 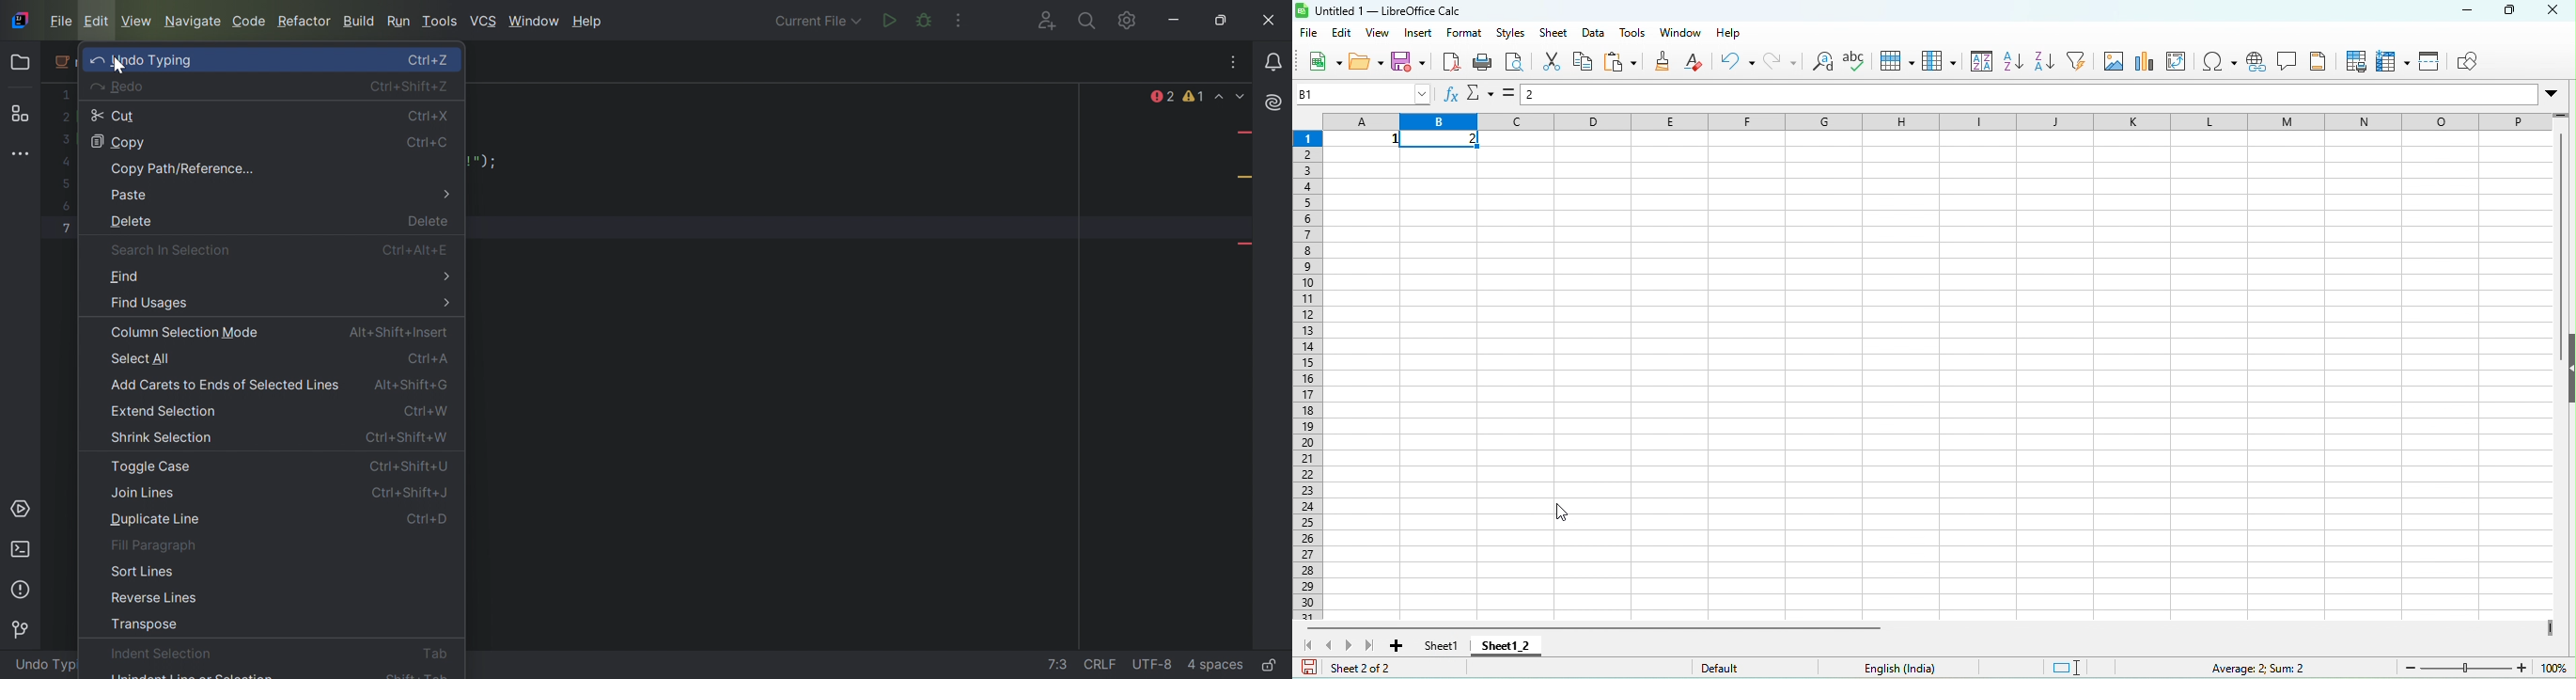 What do you see at coordinates (1418, 32) in the screenshot?
I see `insert` at bounding box center [1418, 32].